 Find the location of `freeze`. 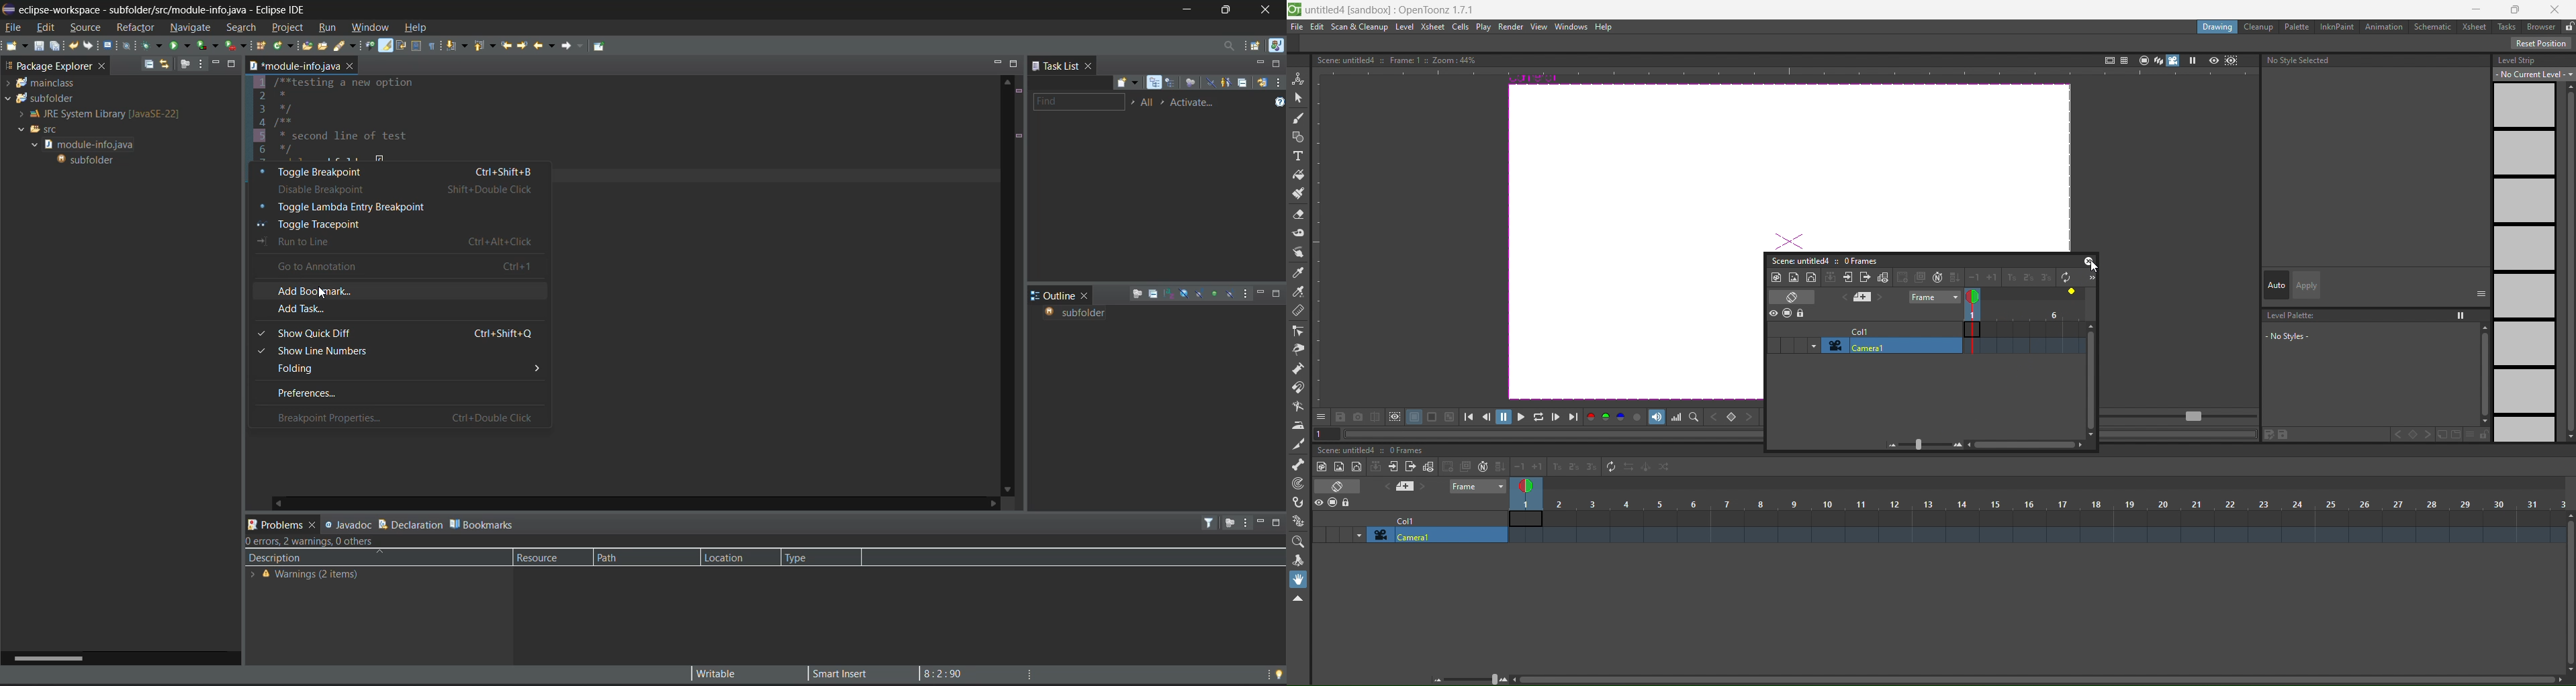

freeze is located at coordinates (2191, 60).